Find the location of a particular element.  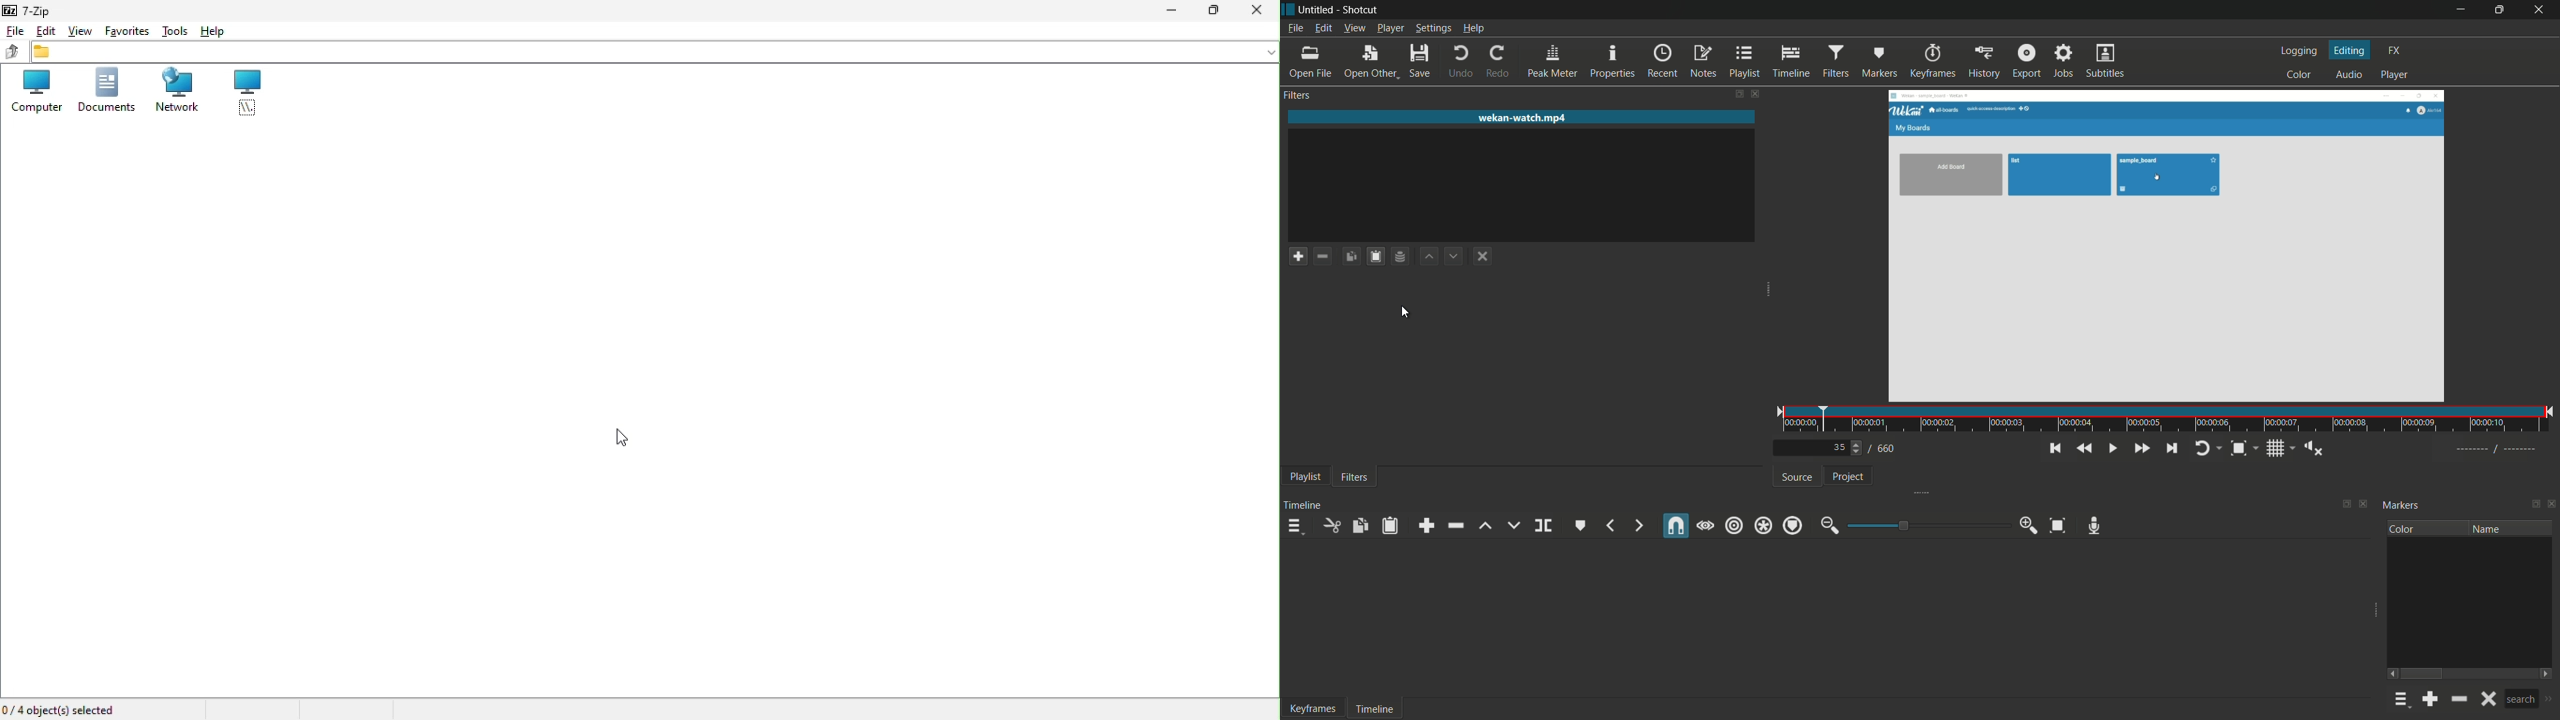

record audio is located at coordinates (2094, 525).